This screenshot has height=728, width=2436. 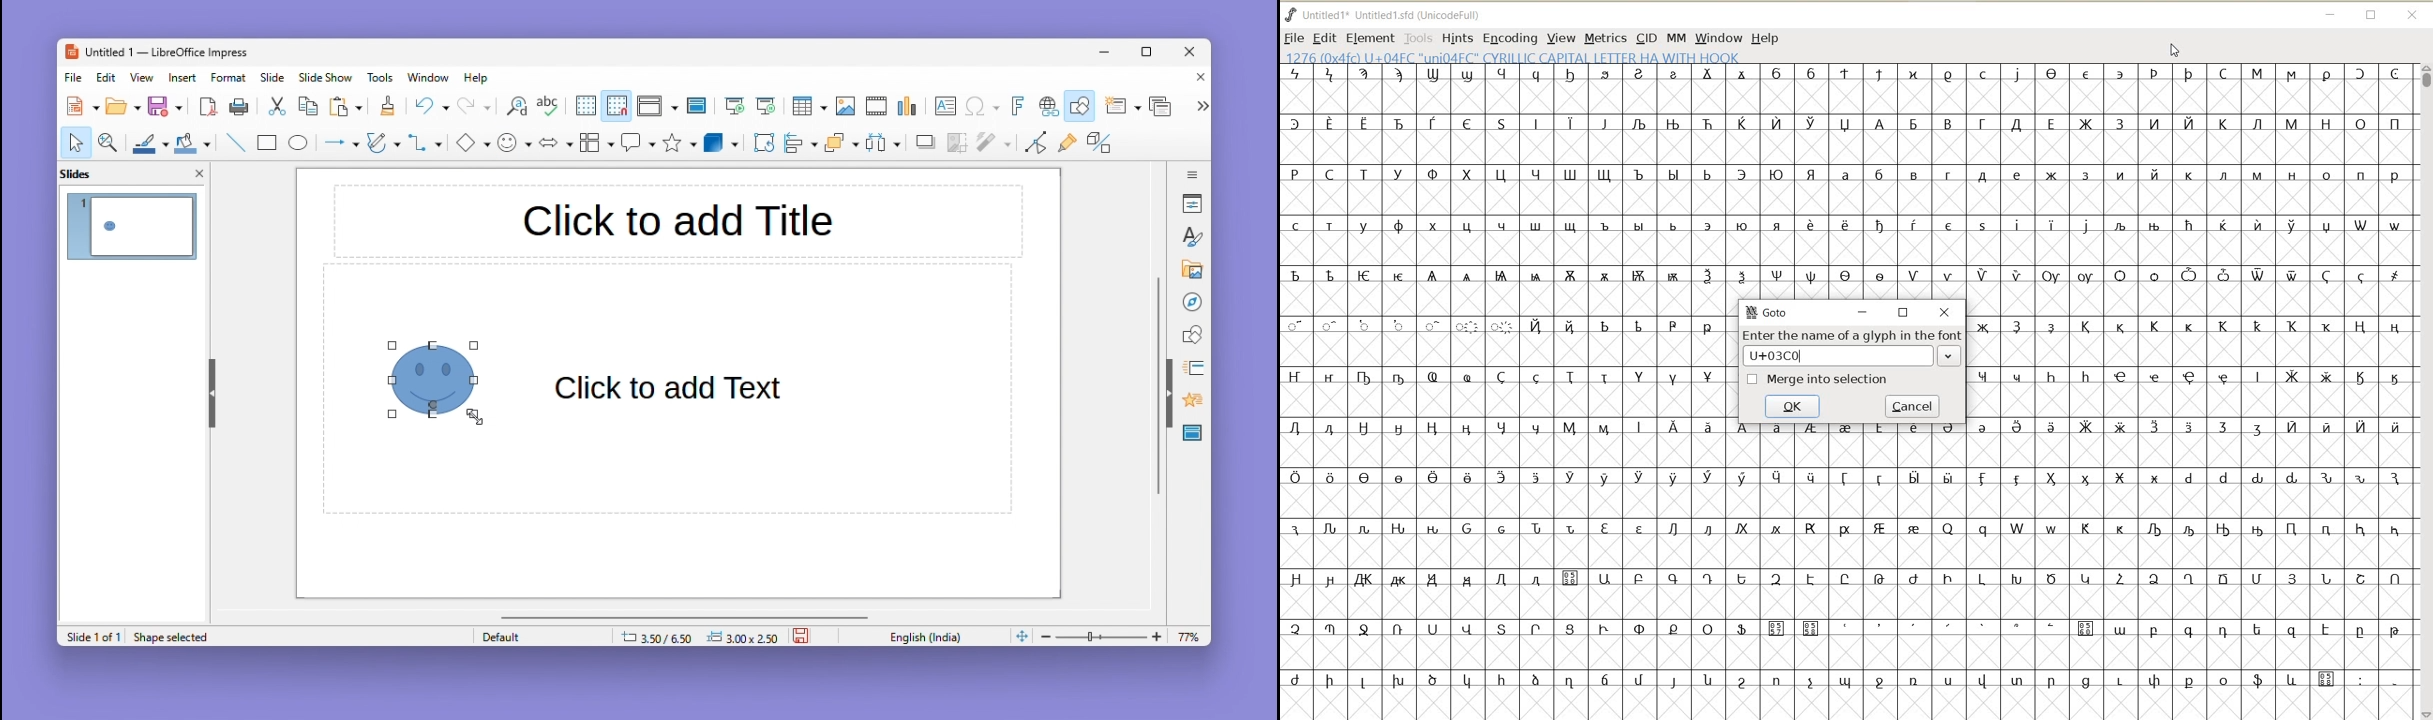 What do you see at coordinates (1200, 106) in the screenshot?
I see `expand` at bounding box center [1200, 106].